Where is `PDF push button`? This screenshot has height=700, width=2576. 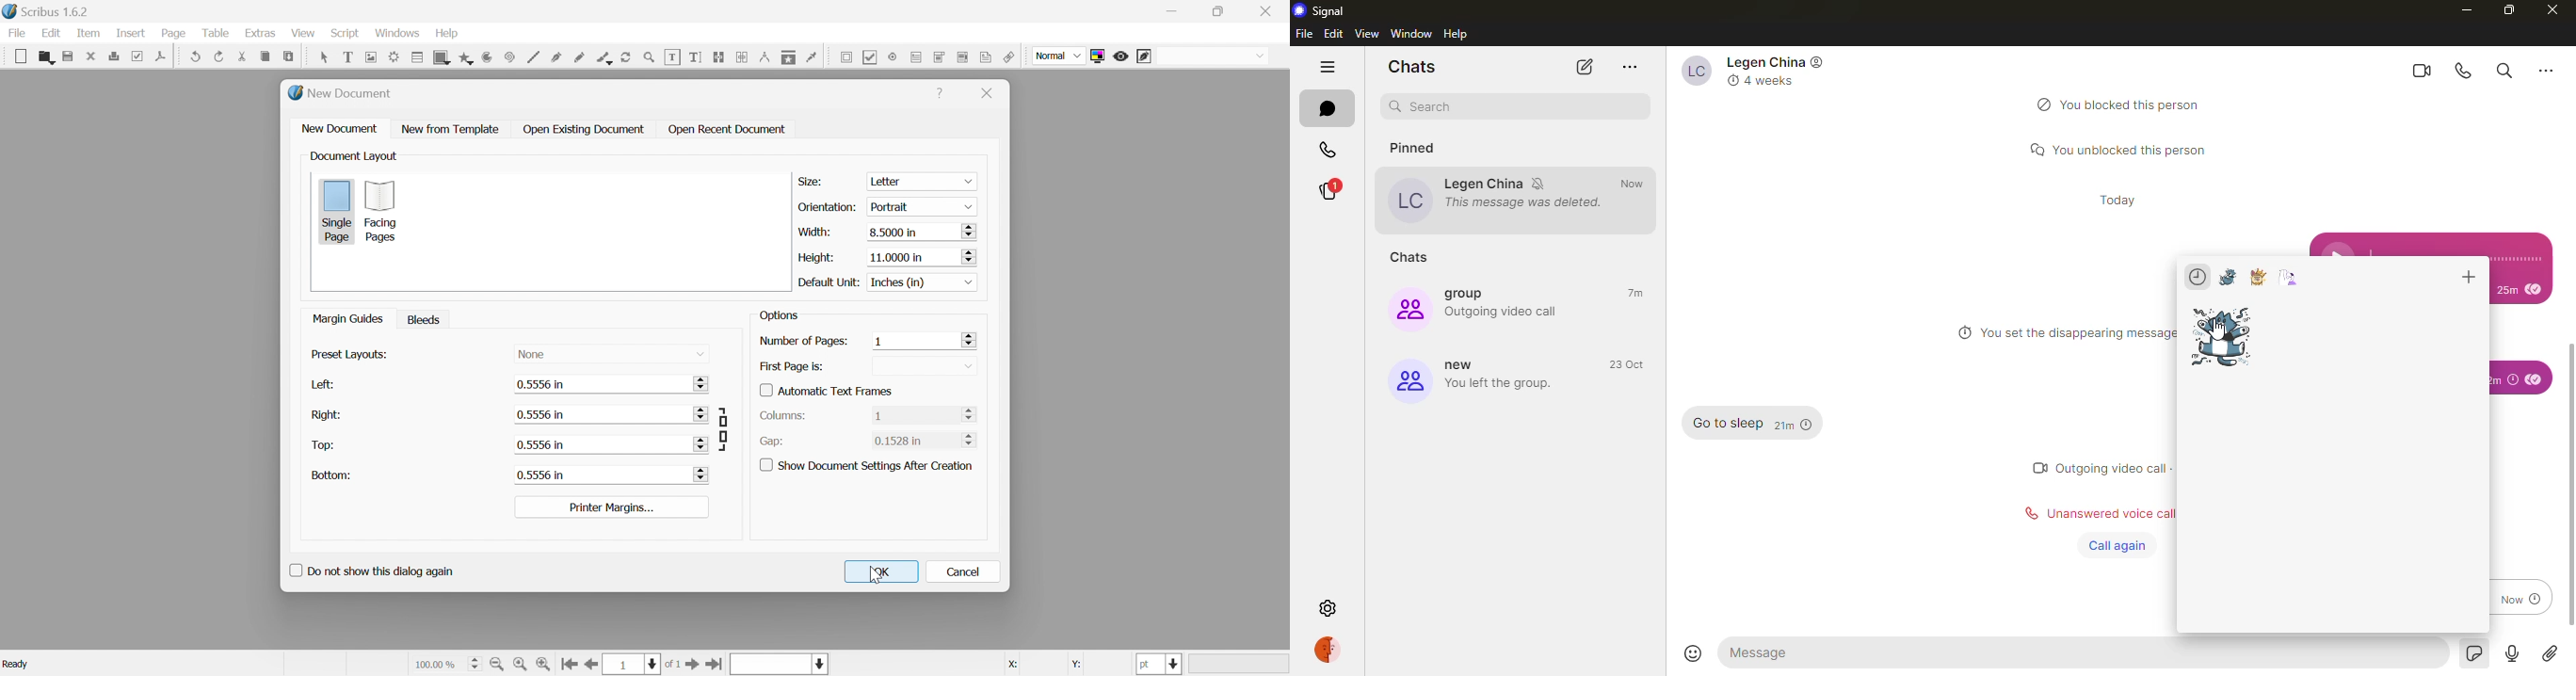 PDF push button is located at coordinates (845, 58).